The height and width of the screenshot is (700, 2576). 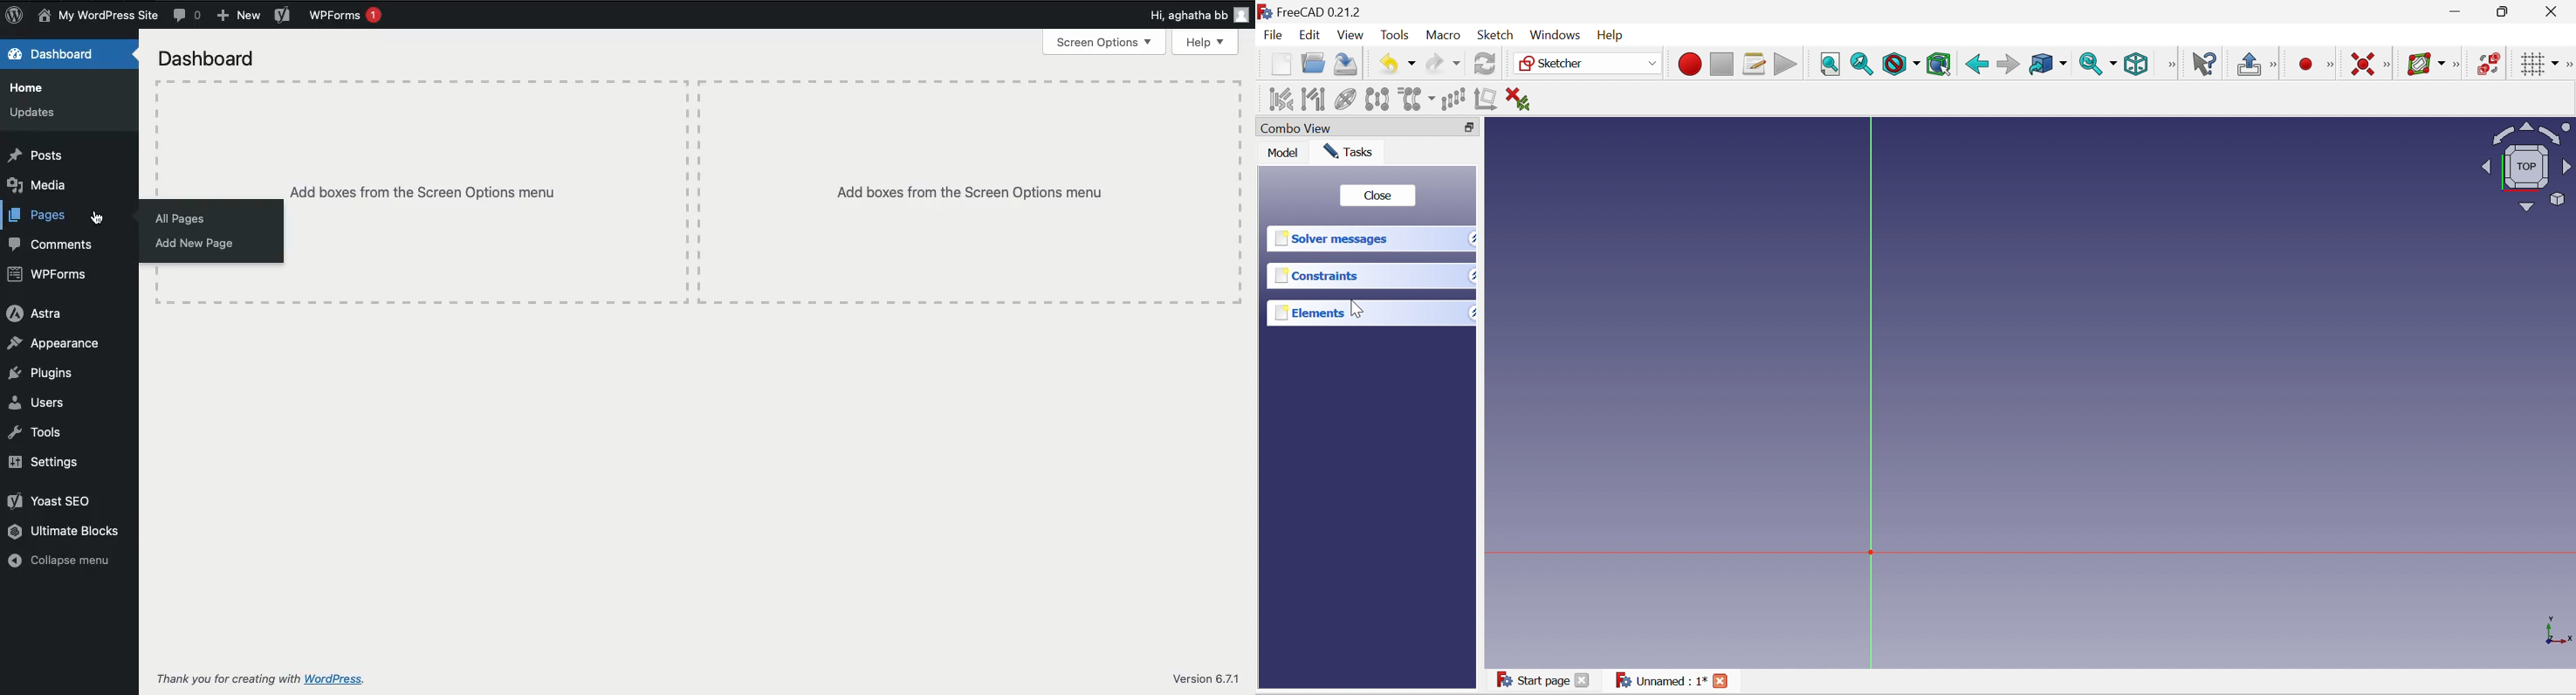 What do you see at coordinates (2303, 65) in the screenshot?
I see `Create point` at bounding box center [2303, 65].